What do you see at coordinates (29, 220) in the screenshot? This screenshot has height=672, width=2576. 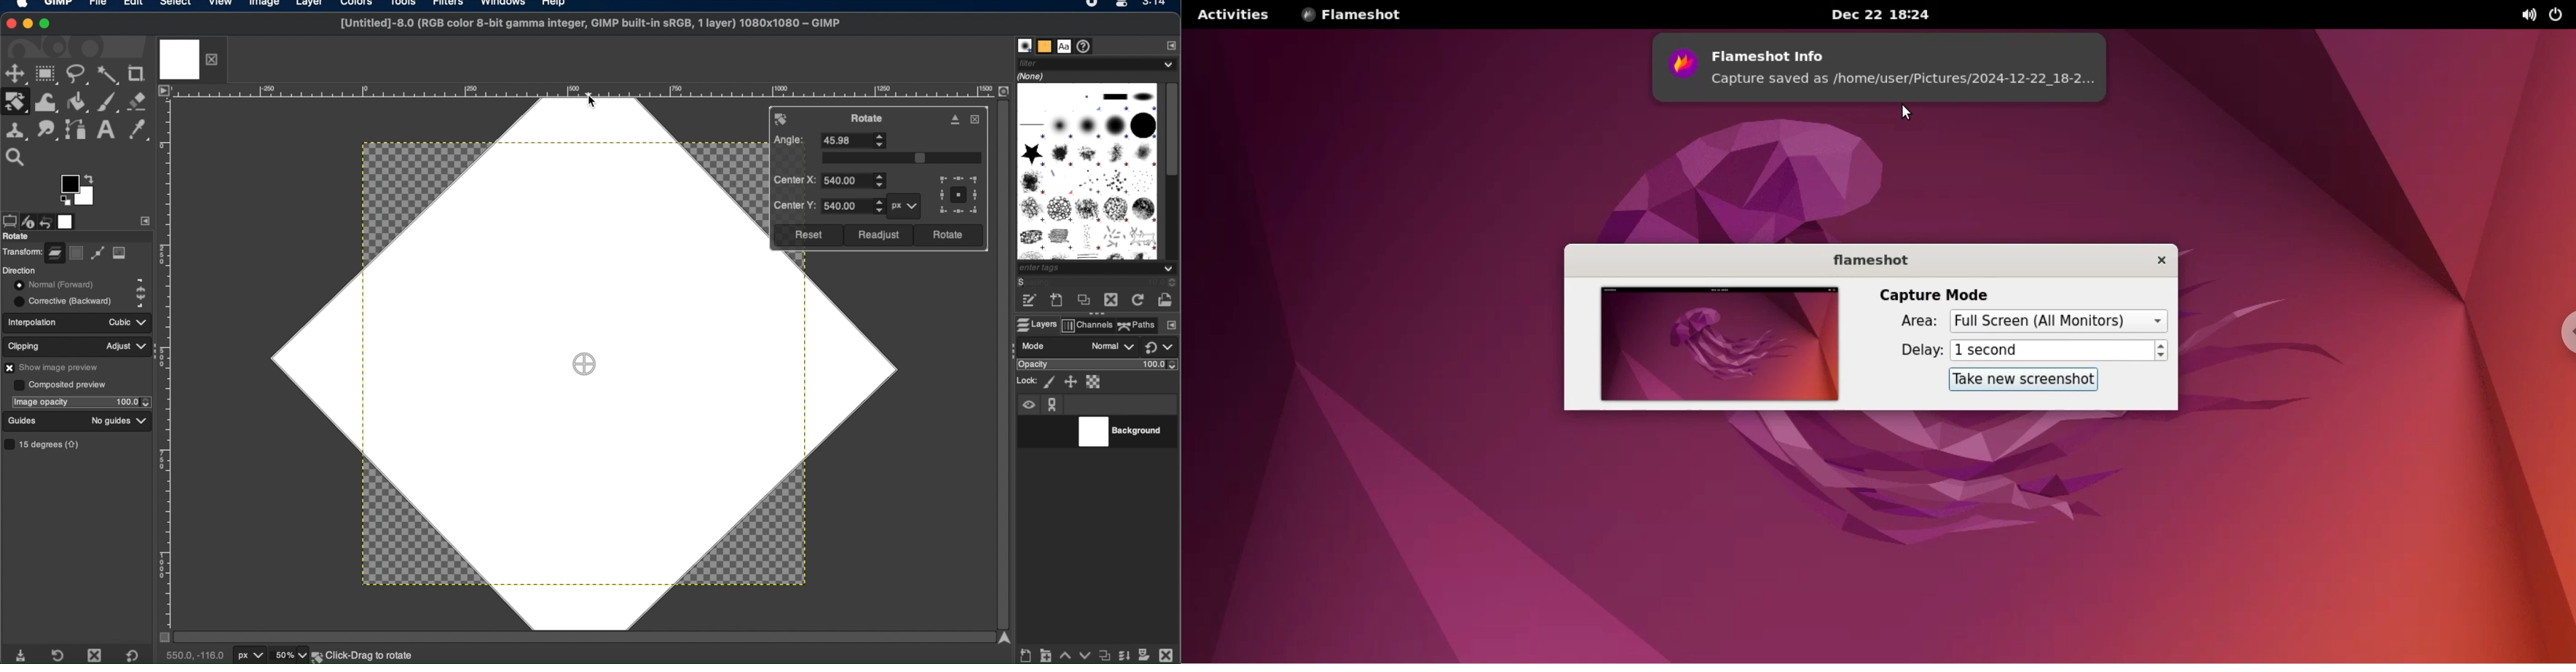 I see `device status` at bounding box center [29, 220].